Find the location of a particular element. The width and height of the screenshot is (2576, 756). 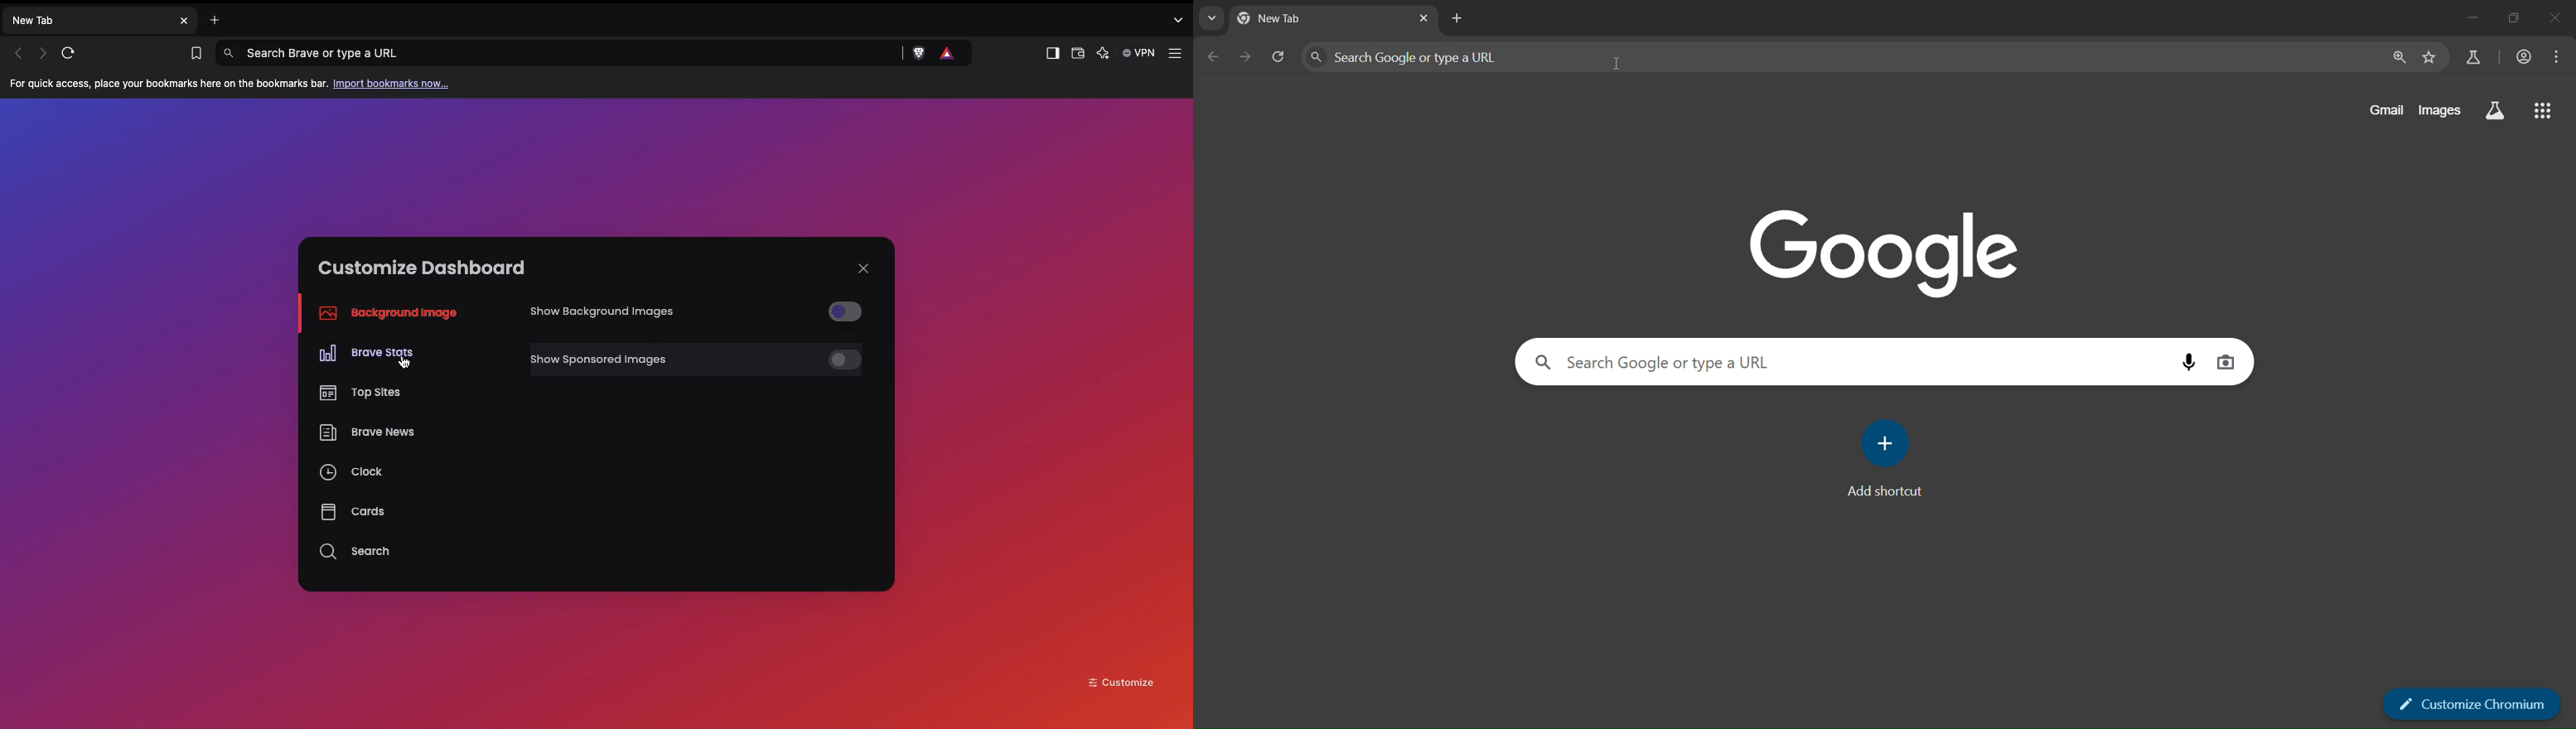

Search Brave or type a URL is located at coordinates (563, 54).